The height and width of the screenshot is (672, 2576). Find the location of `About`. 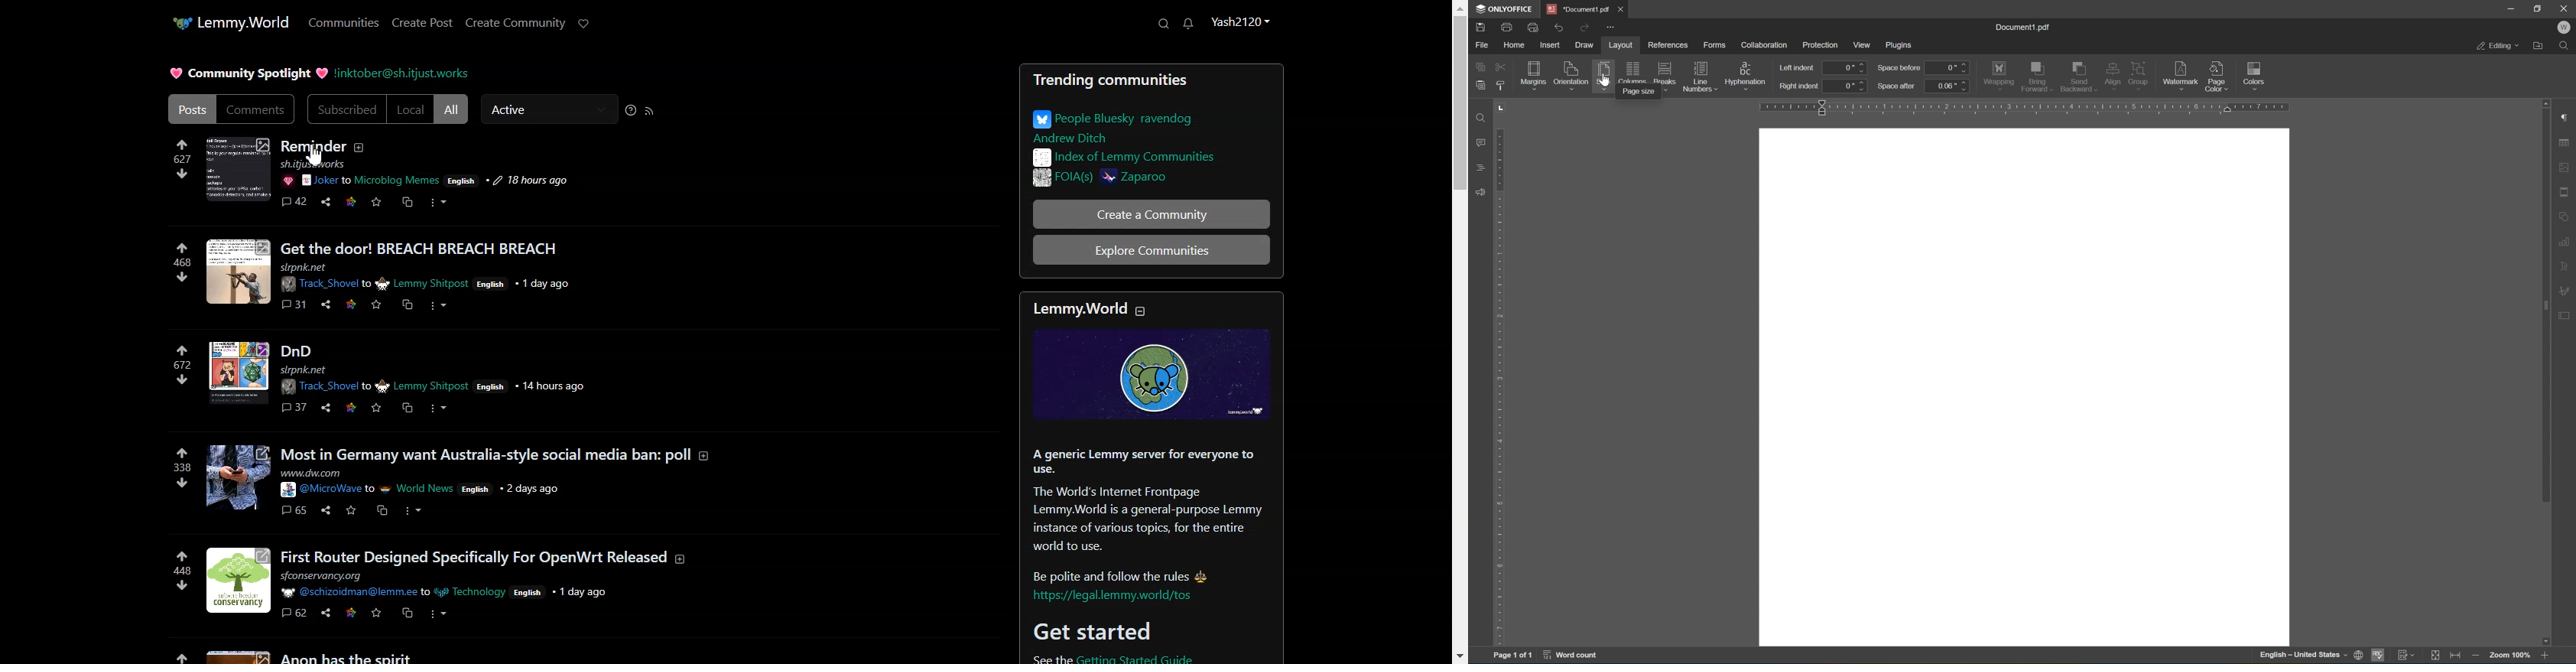

About is located at coordinates (359, 147).